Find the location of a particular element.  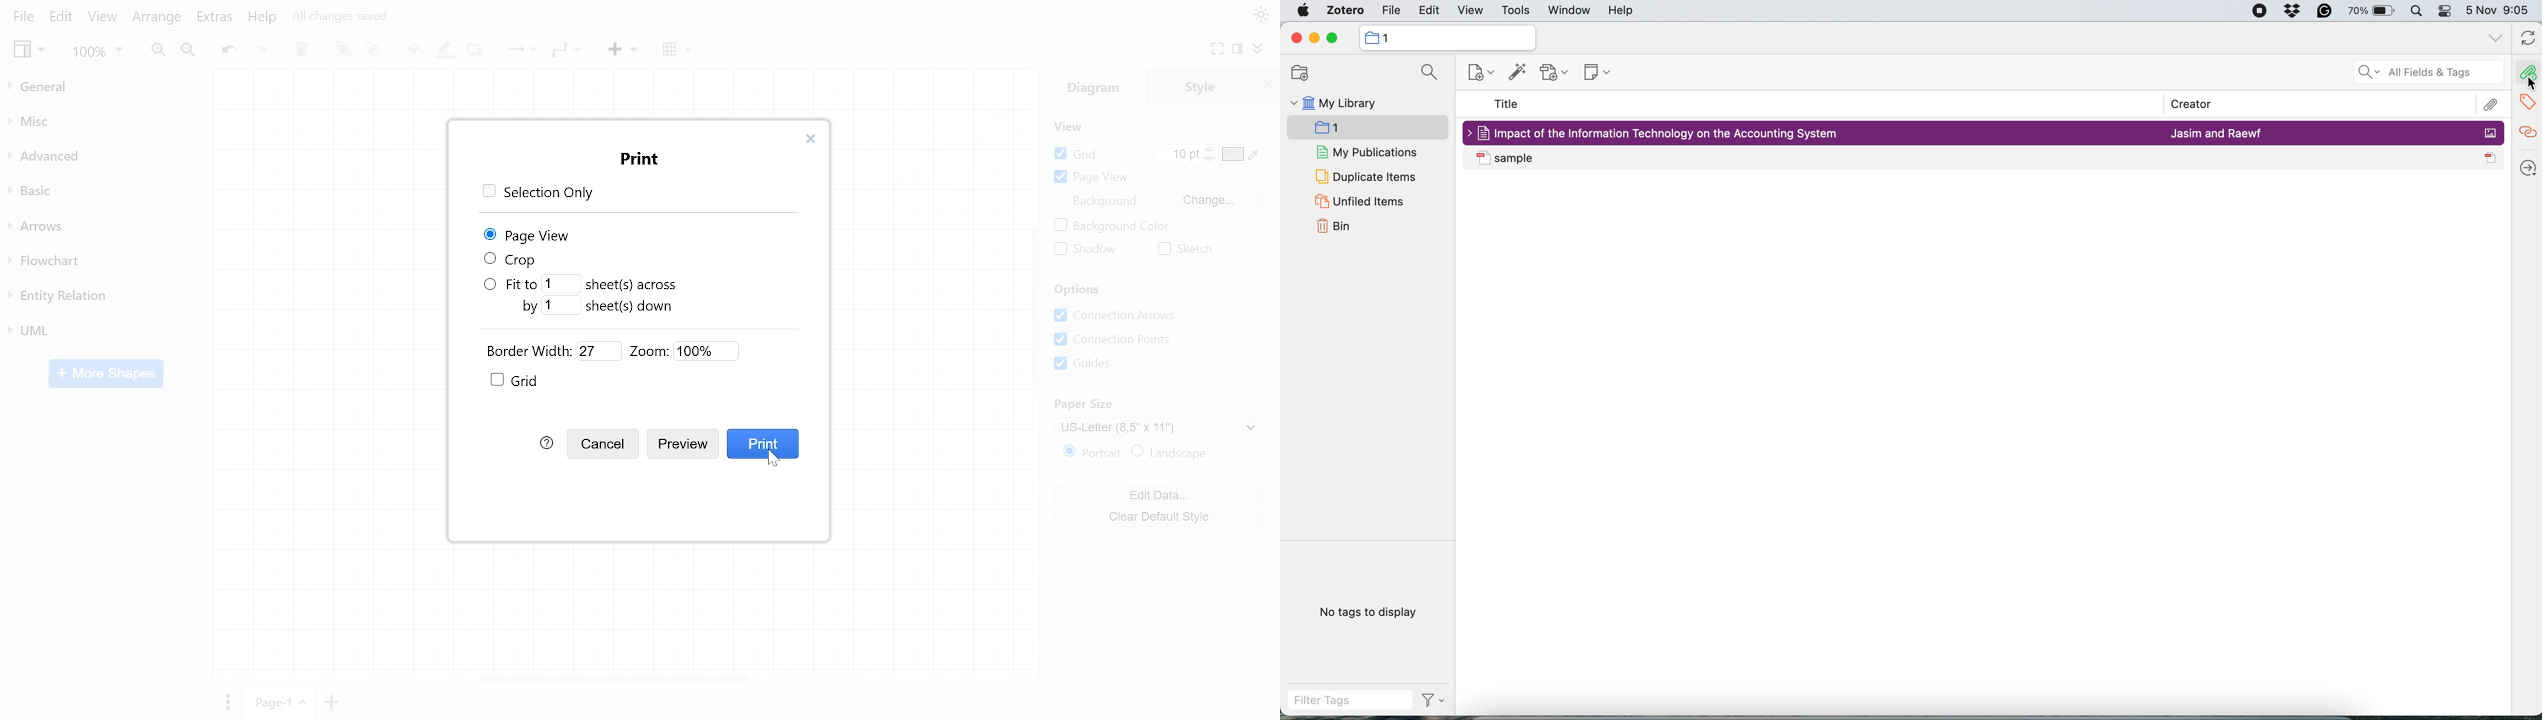

Close is located at coordinates (811, 140).